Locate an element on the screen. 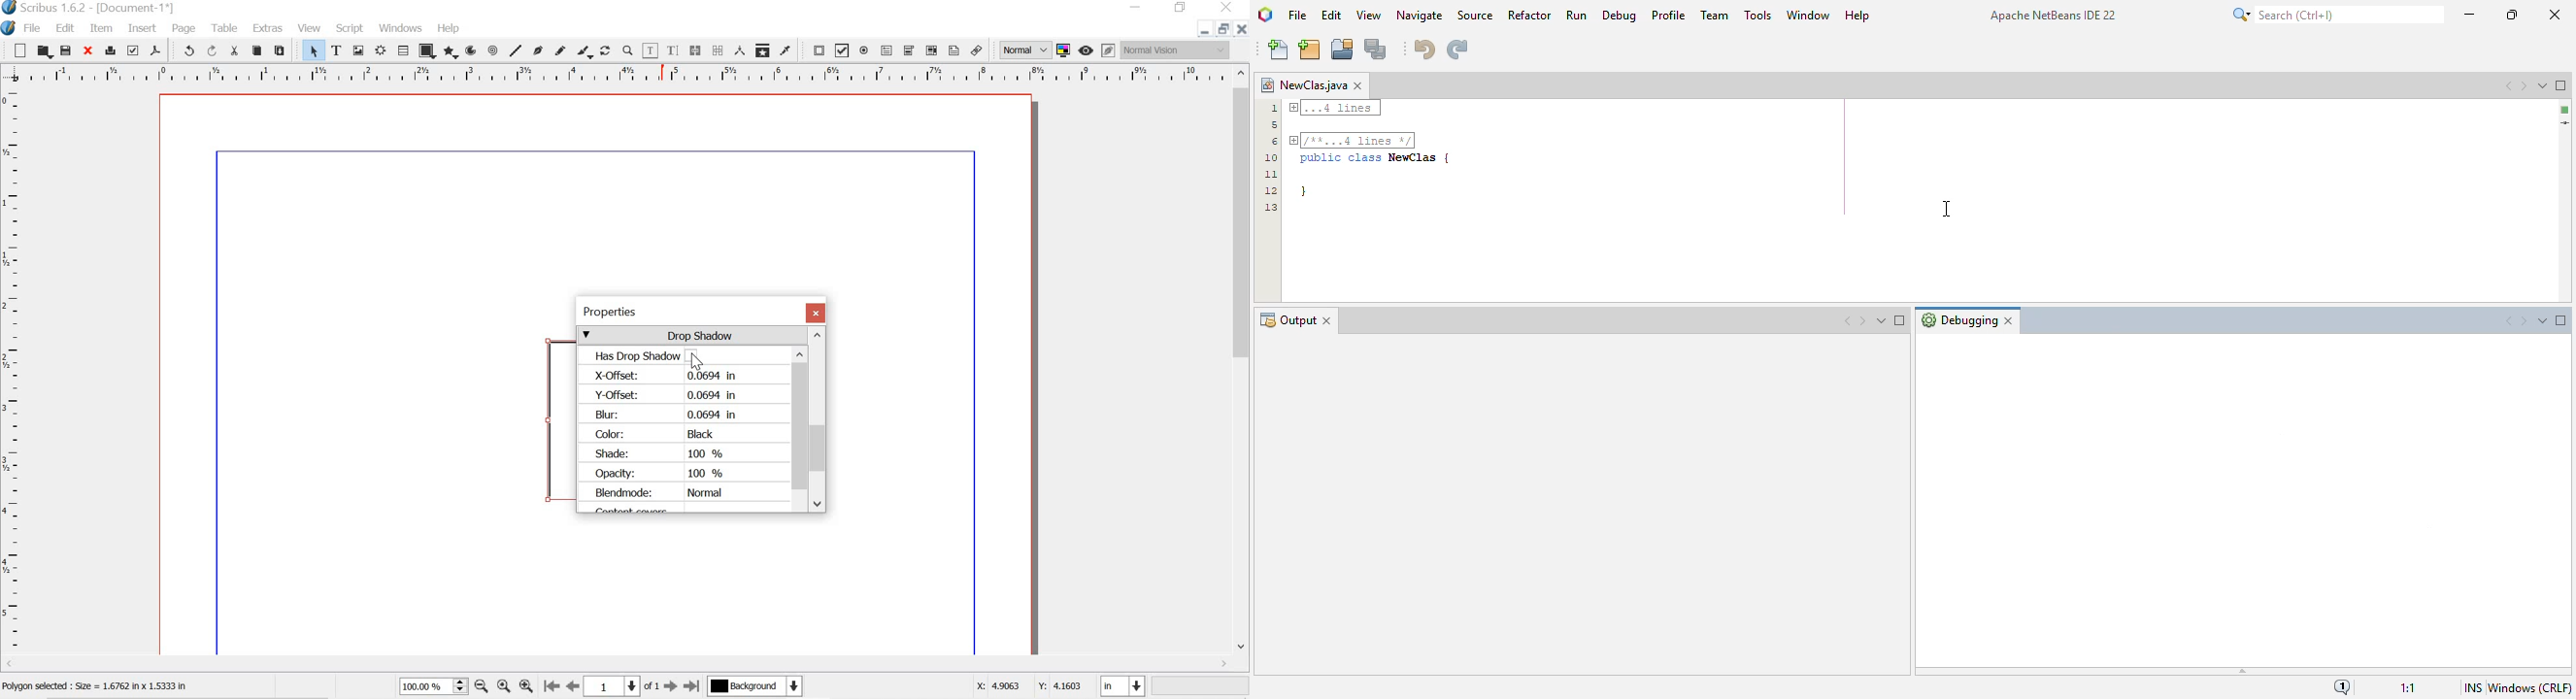 This screenshot has width=2576, height=700. bezier curve is located at coordinates (538, 49).